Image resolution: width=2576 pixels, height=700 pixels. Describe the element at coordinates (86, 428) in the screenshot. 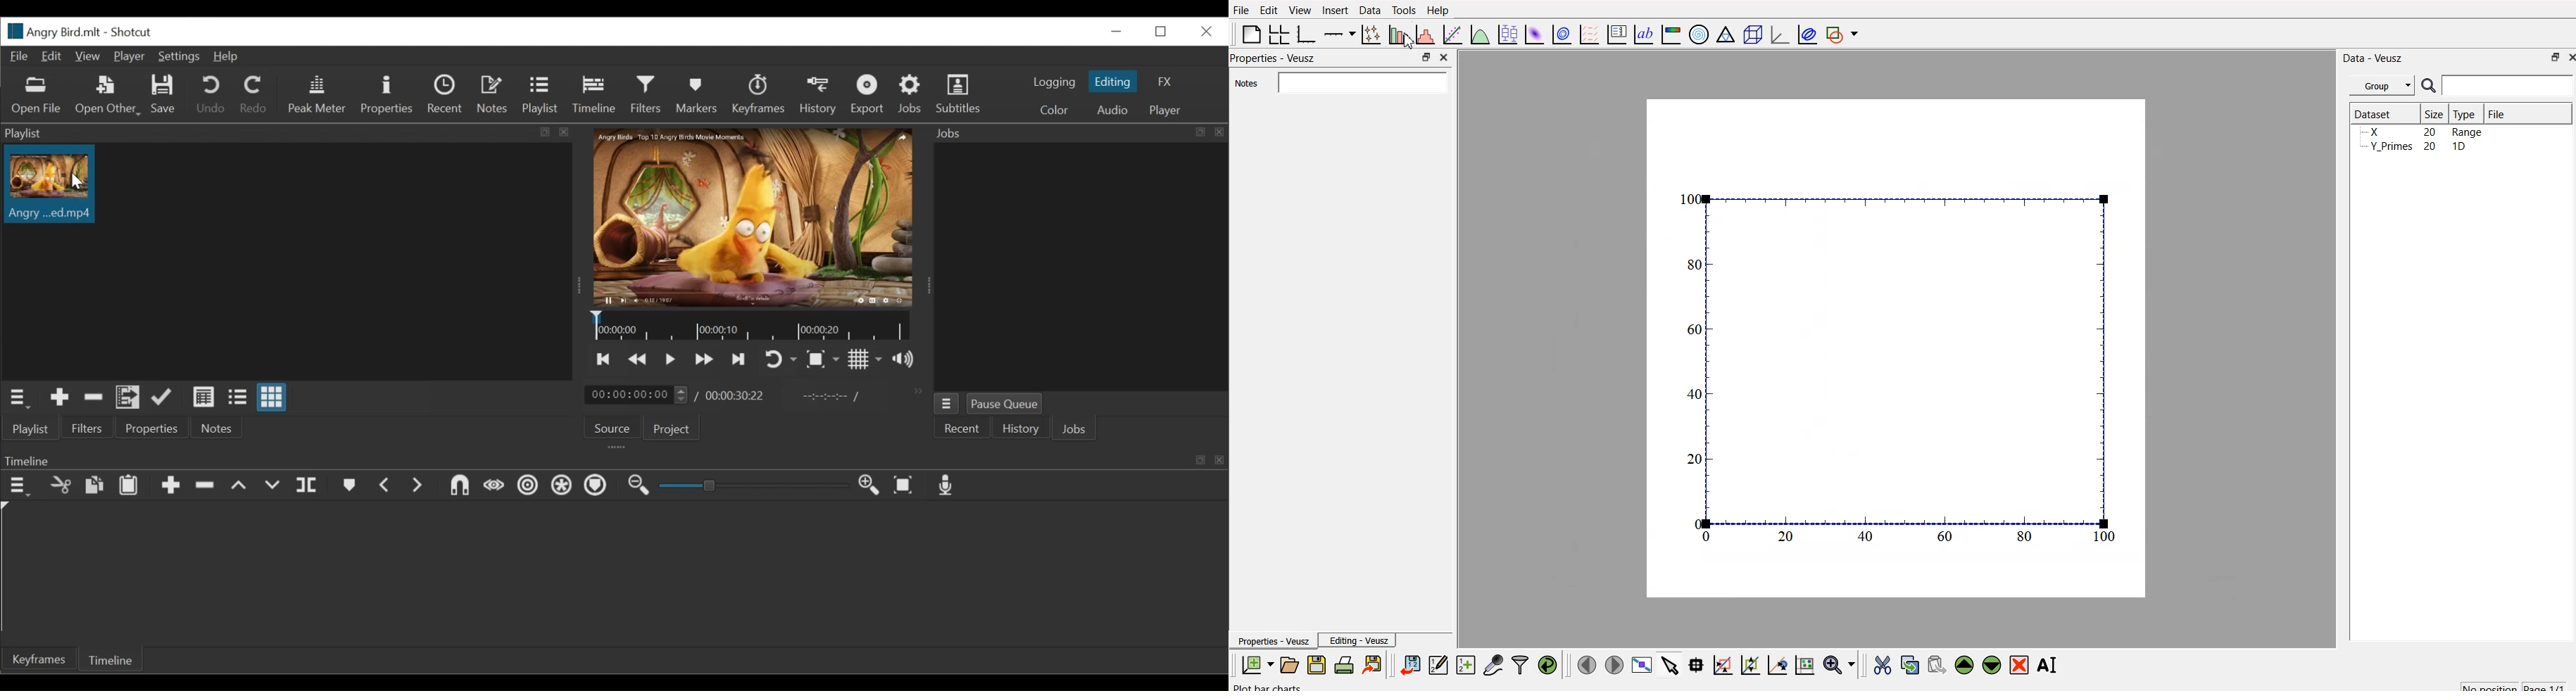

I see `Filters` at that location.